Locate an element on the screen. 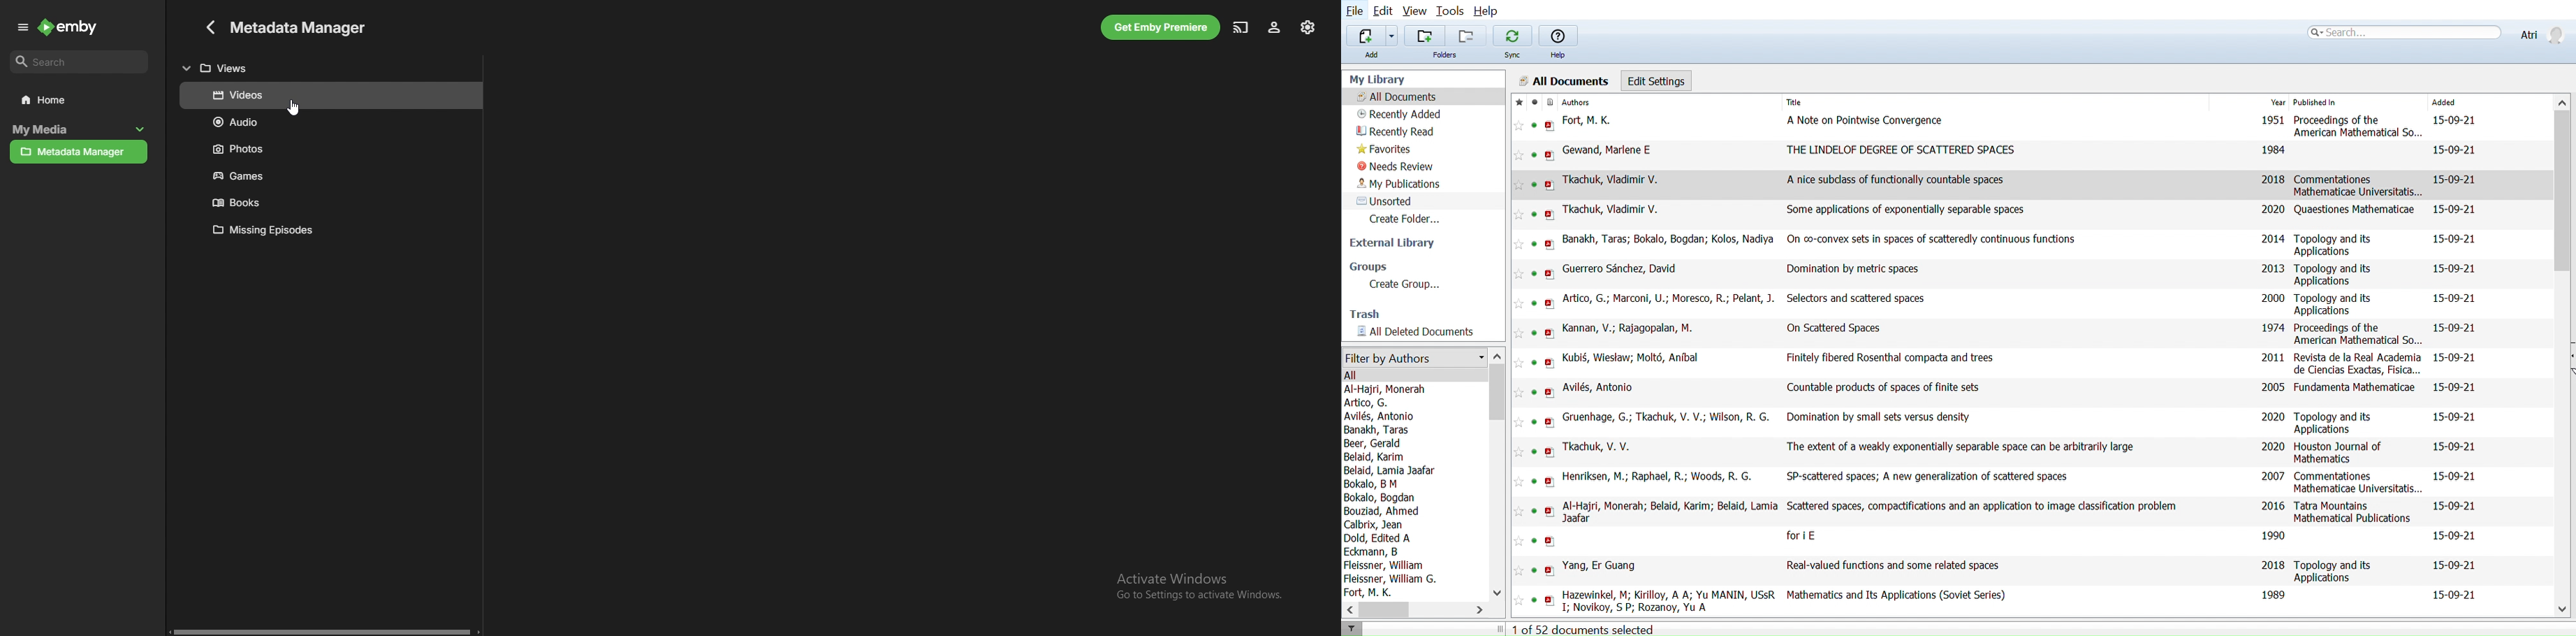 This screenshot has width=2576, height=644. All documents is located at coordinates (1396, 97).